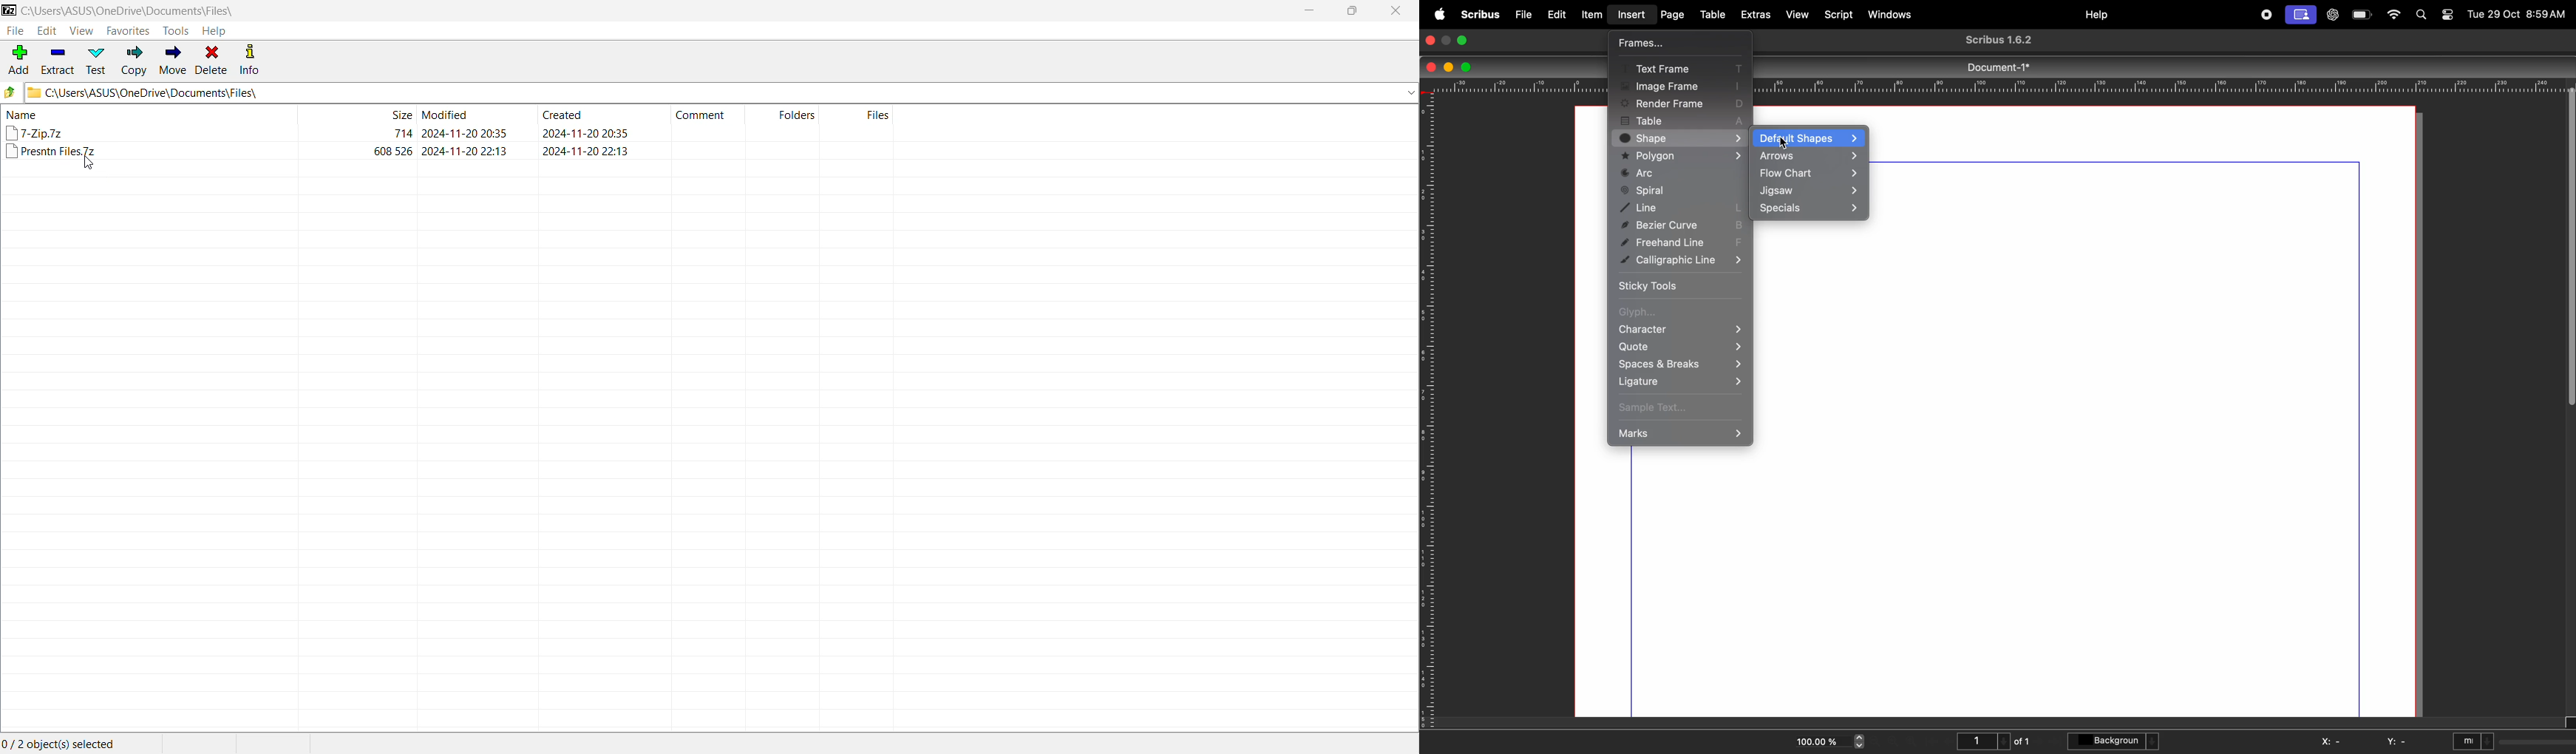  What do you see at coordinates (52, 152) in the screenshot?
I see `file` at bounding box center [52, 152].